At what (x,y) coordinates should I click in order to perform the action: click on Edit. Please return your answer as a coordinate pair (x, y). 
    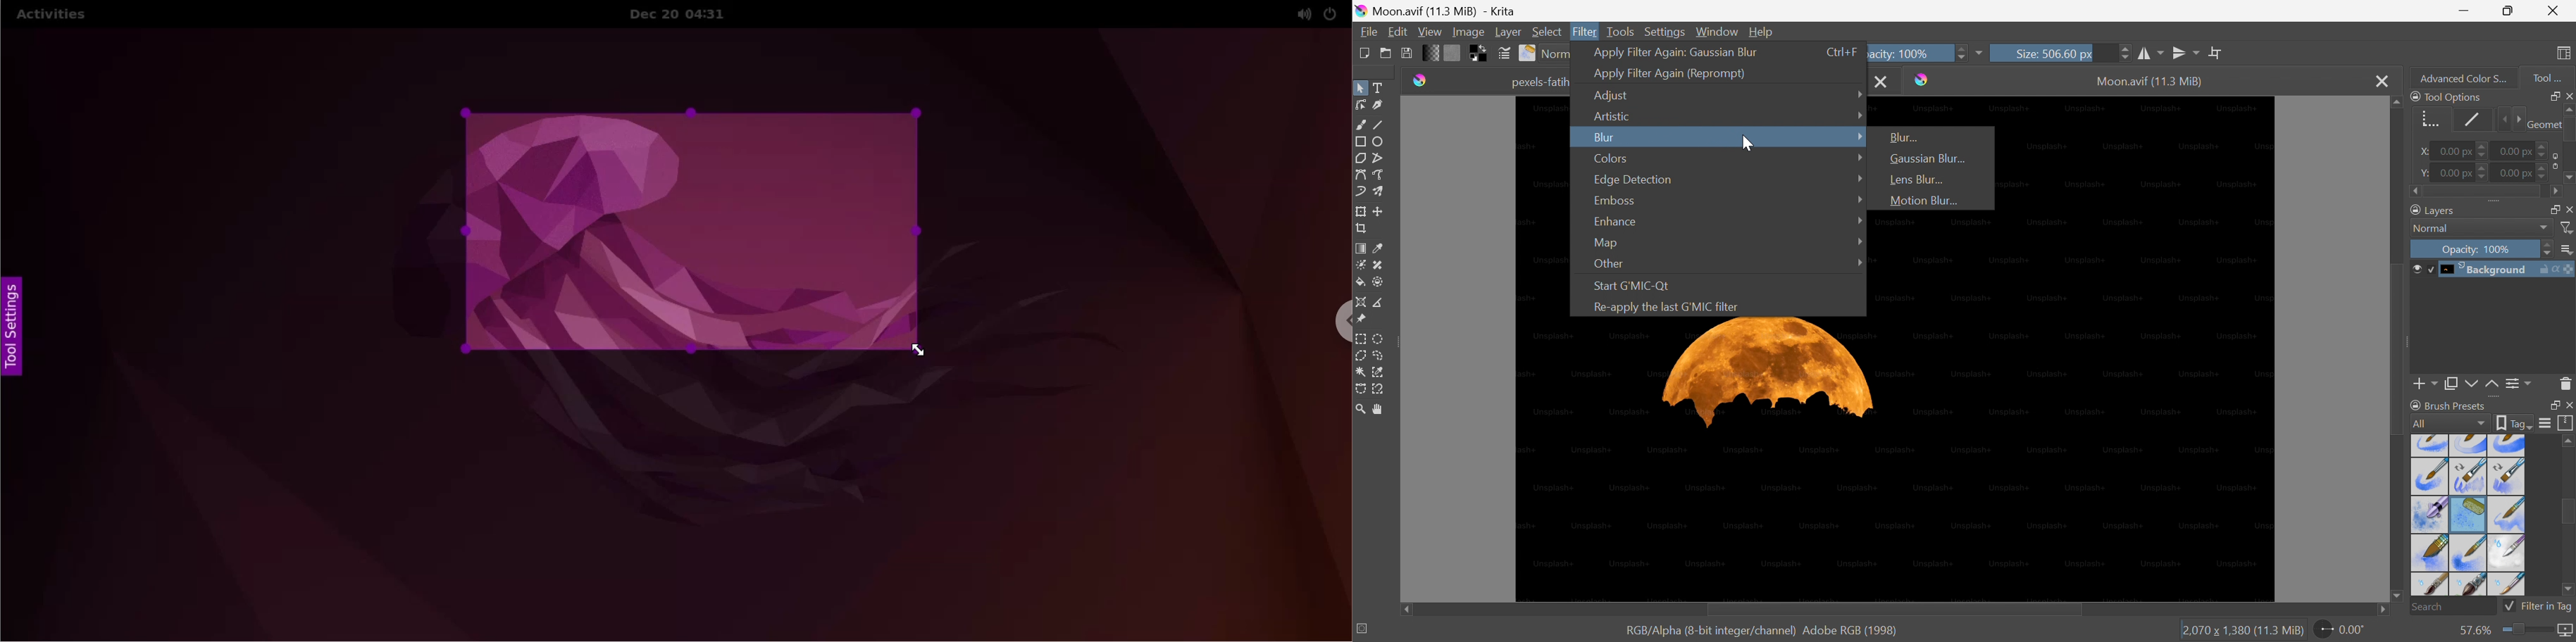
    Looking at the image, I should click on (1398, 31).